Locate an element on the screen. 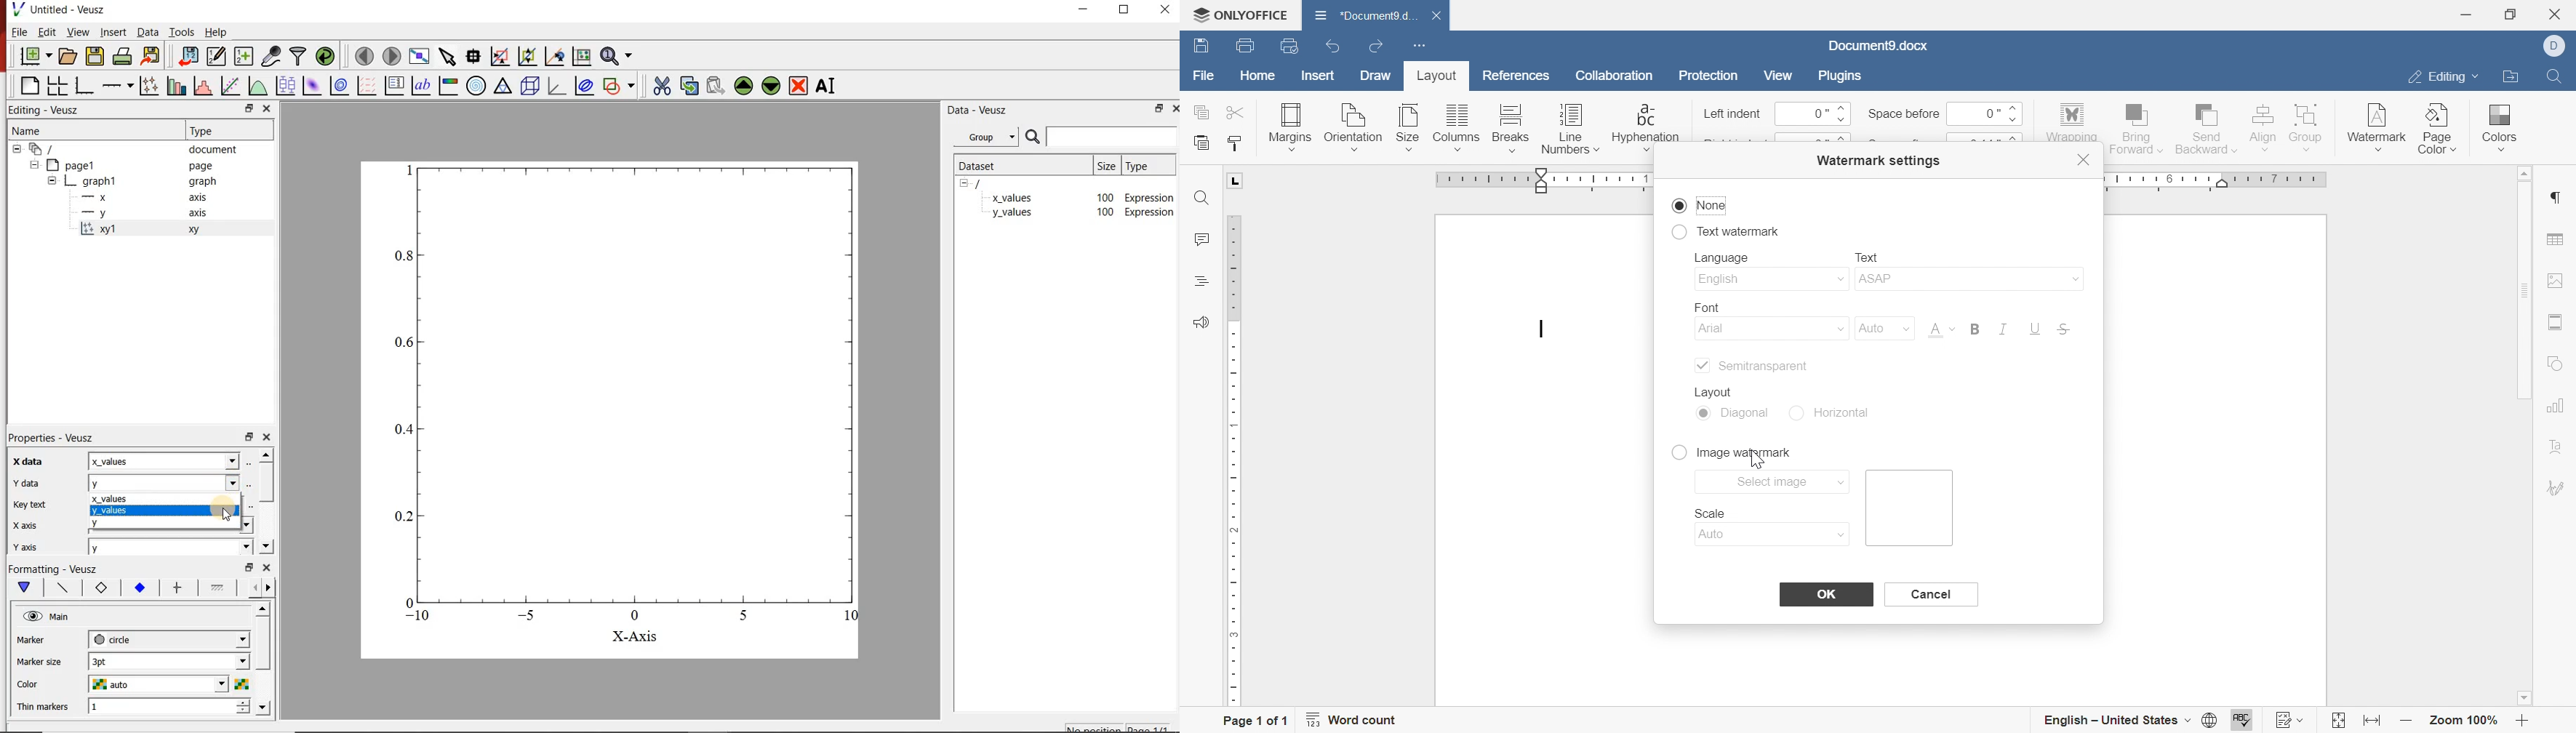 This screenshot has width=2576, height=756. hide is located at coordinates (17, 149).